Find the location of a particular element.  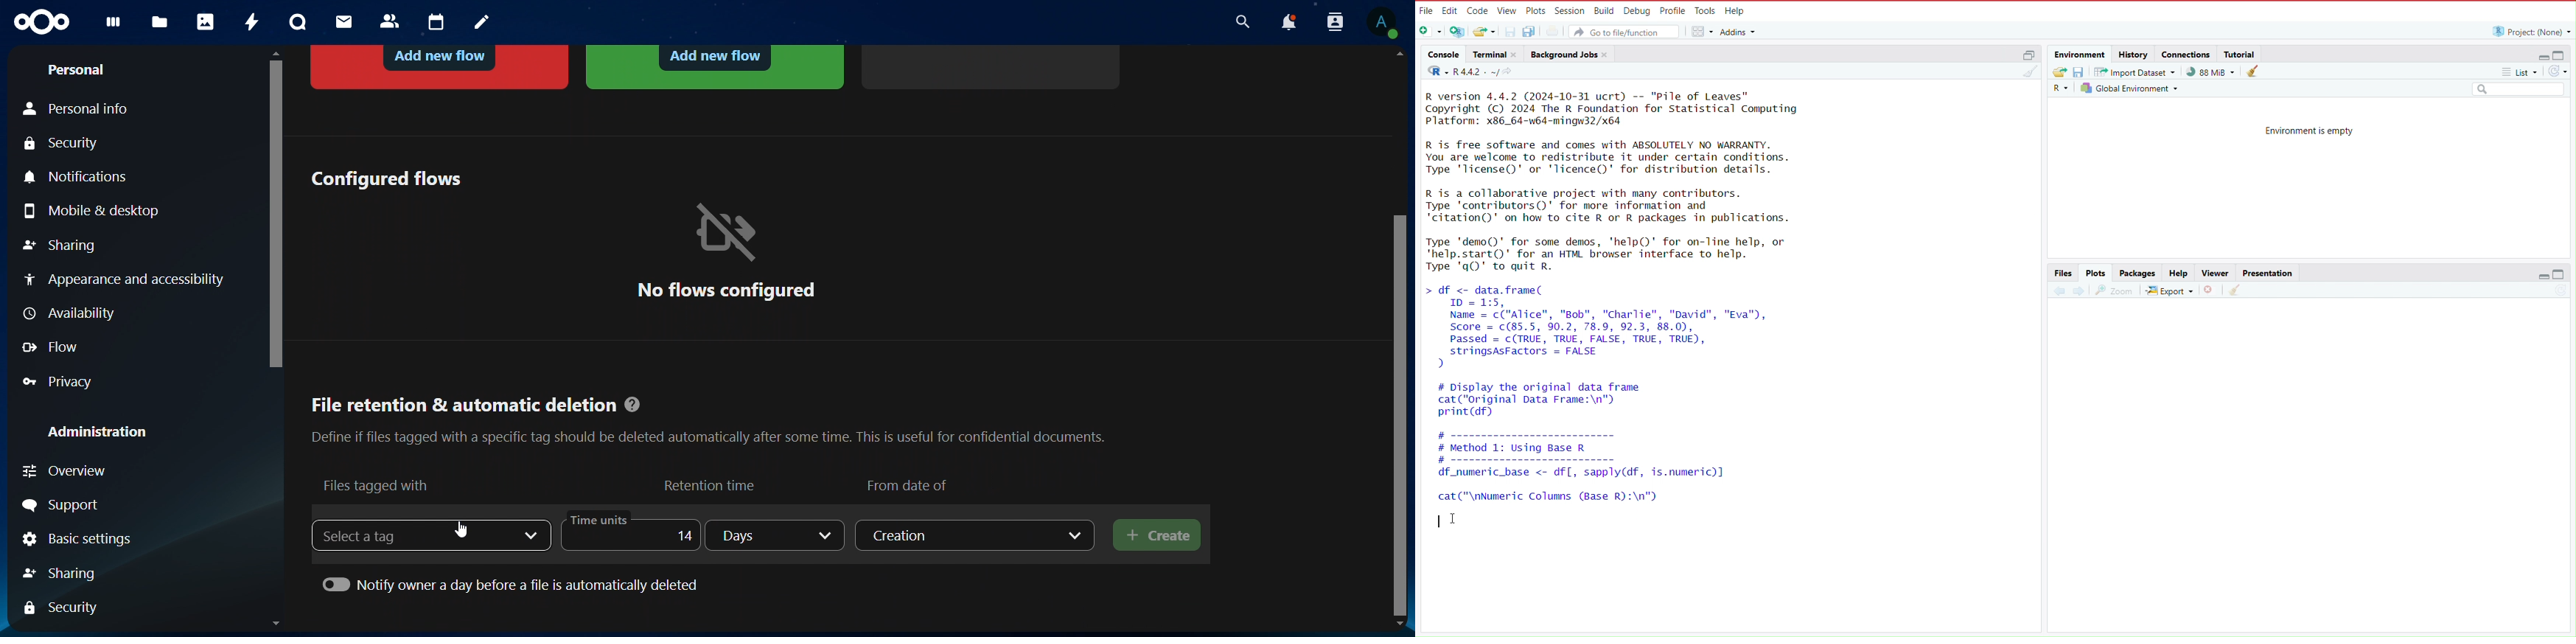

configured flows is located at coordinates (385, 178).